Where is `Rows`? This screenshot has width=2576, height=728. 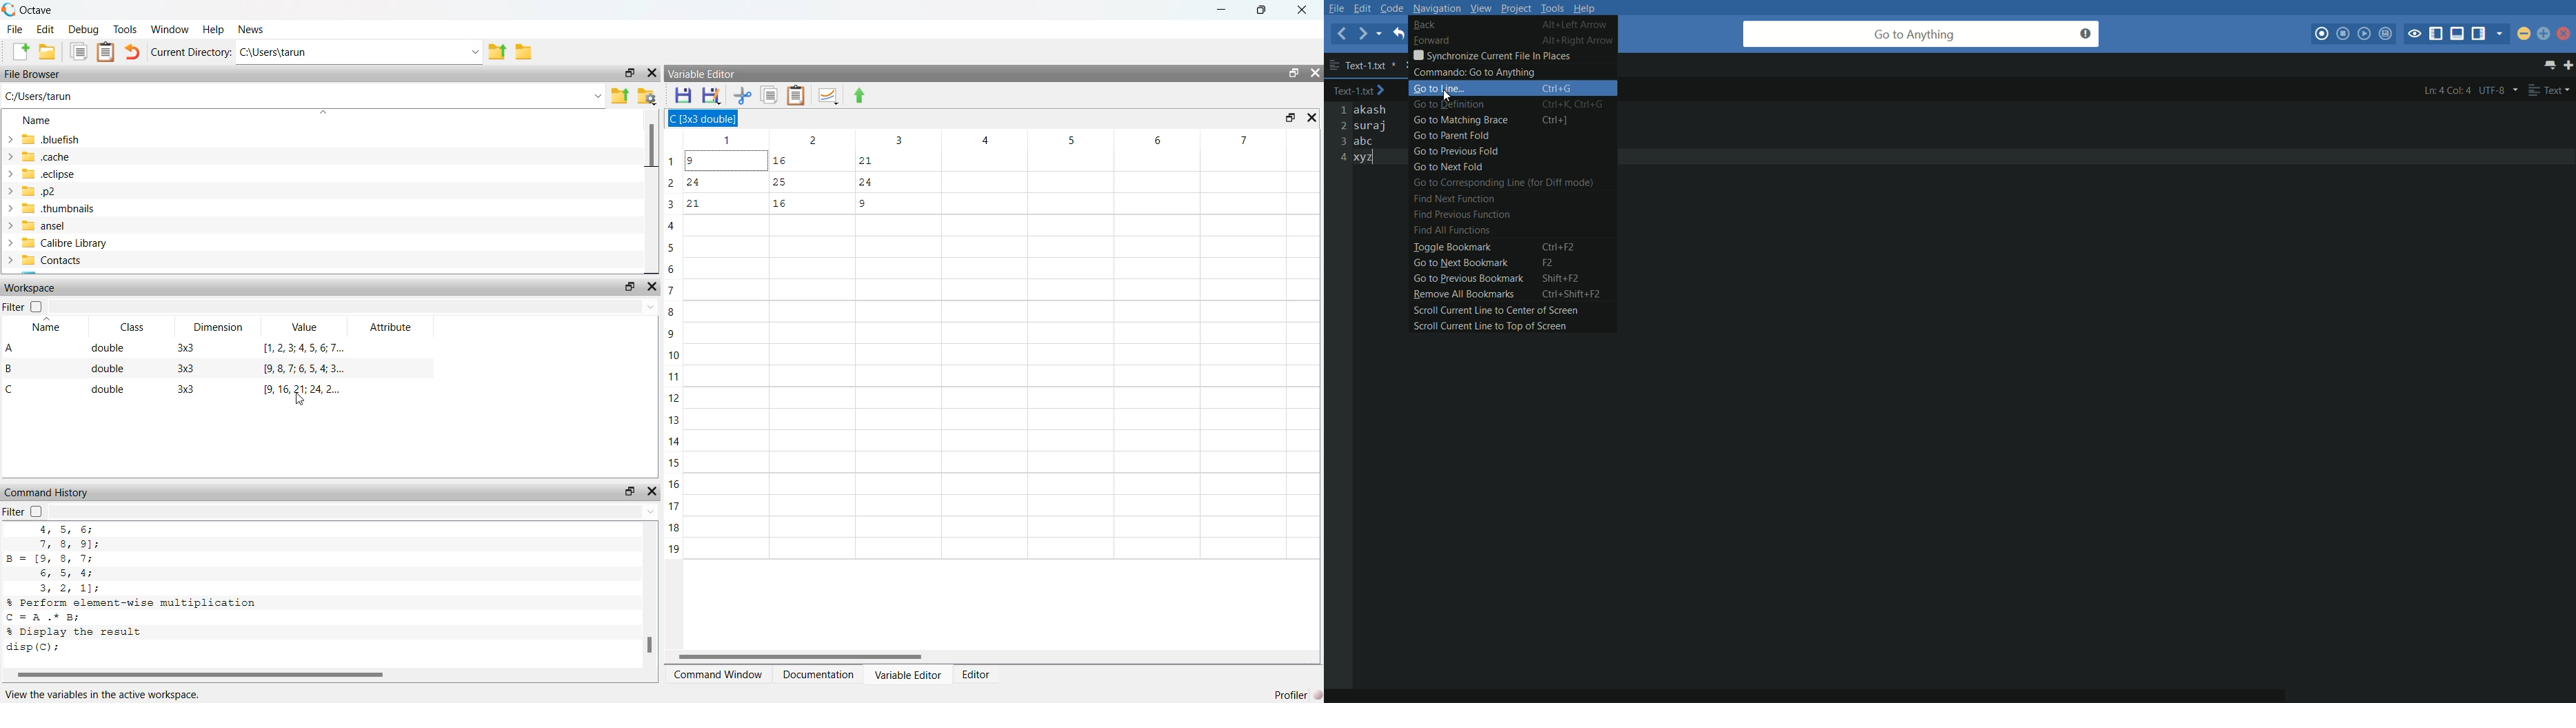 Rows is located at coordinates (672, 356).